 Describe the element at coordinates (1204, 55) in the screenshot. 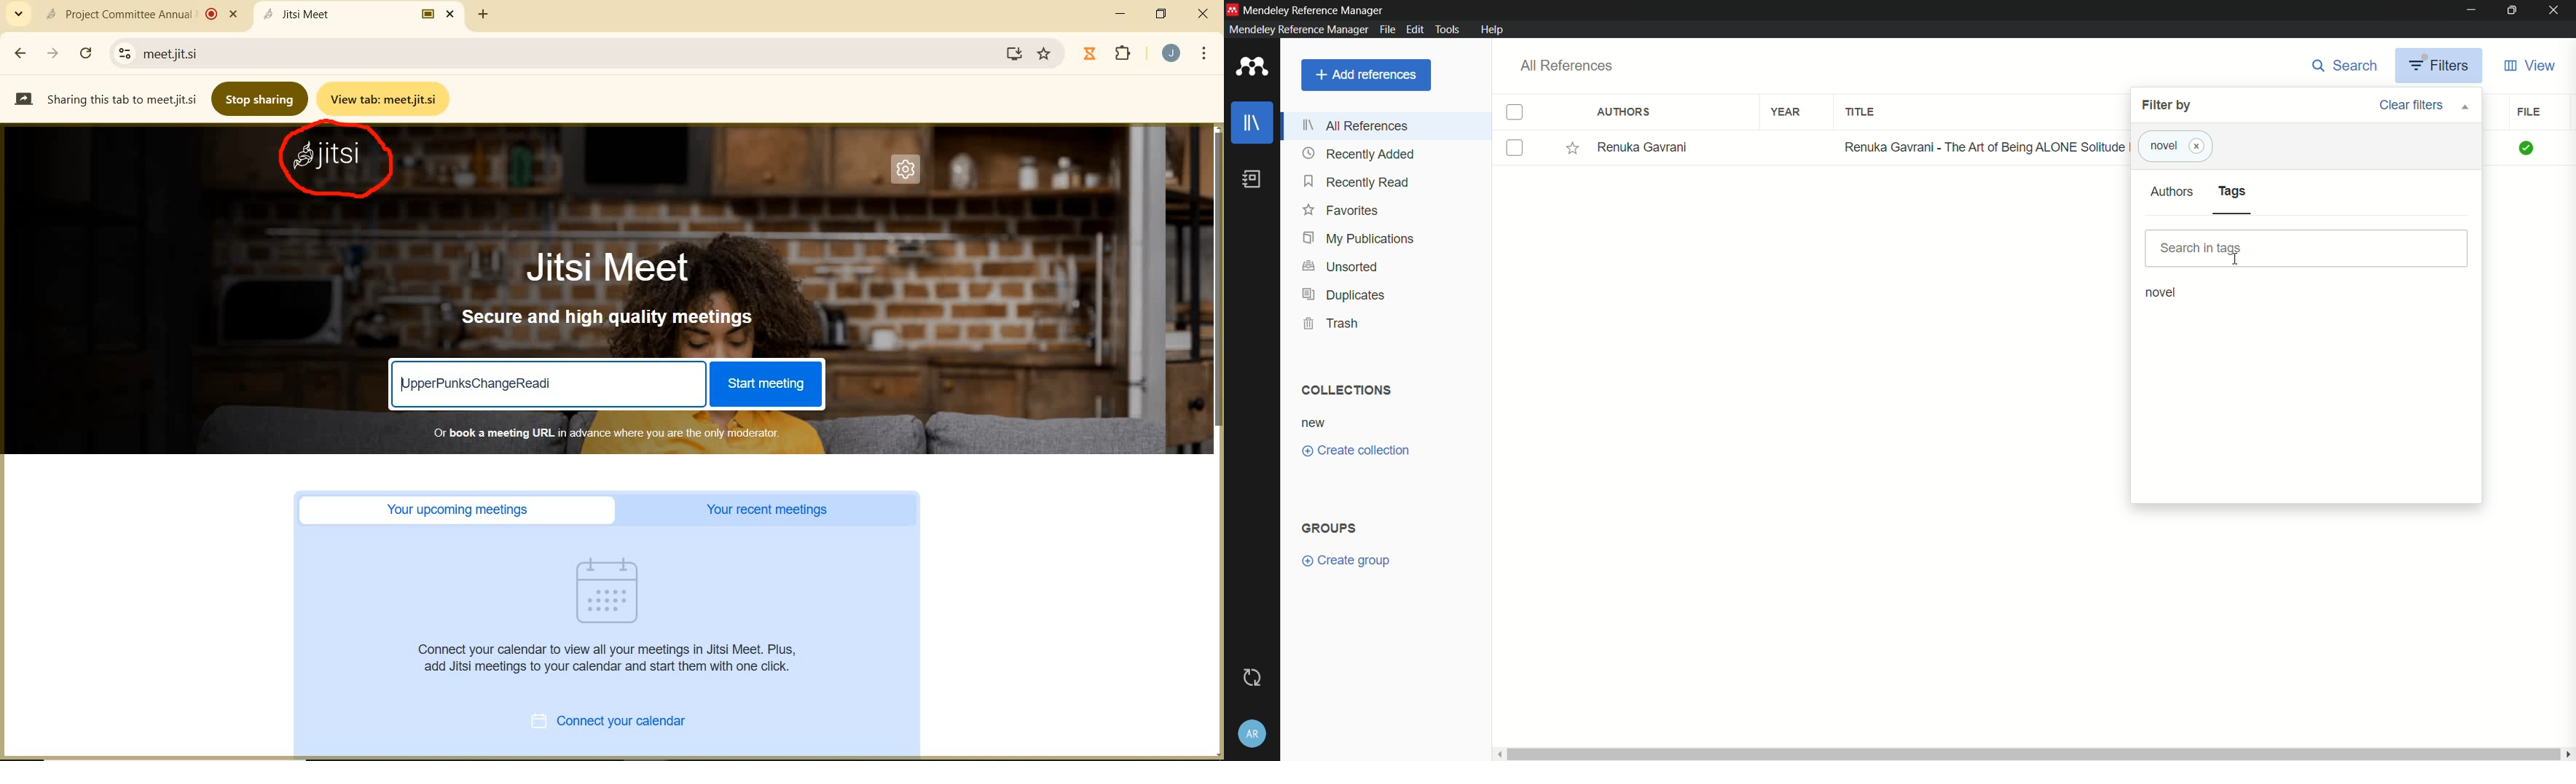

I see `CUSTOMIZE GOOGLE CHROME` at that location.